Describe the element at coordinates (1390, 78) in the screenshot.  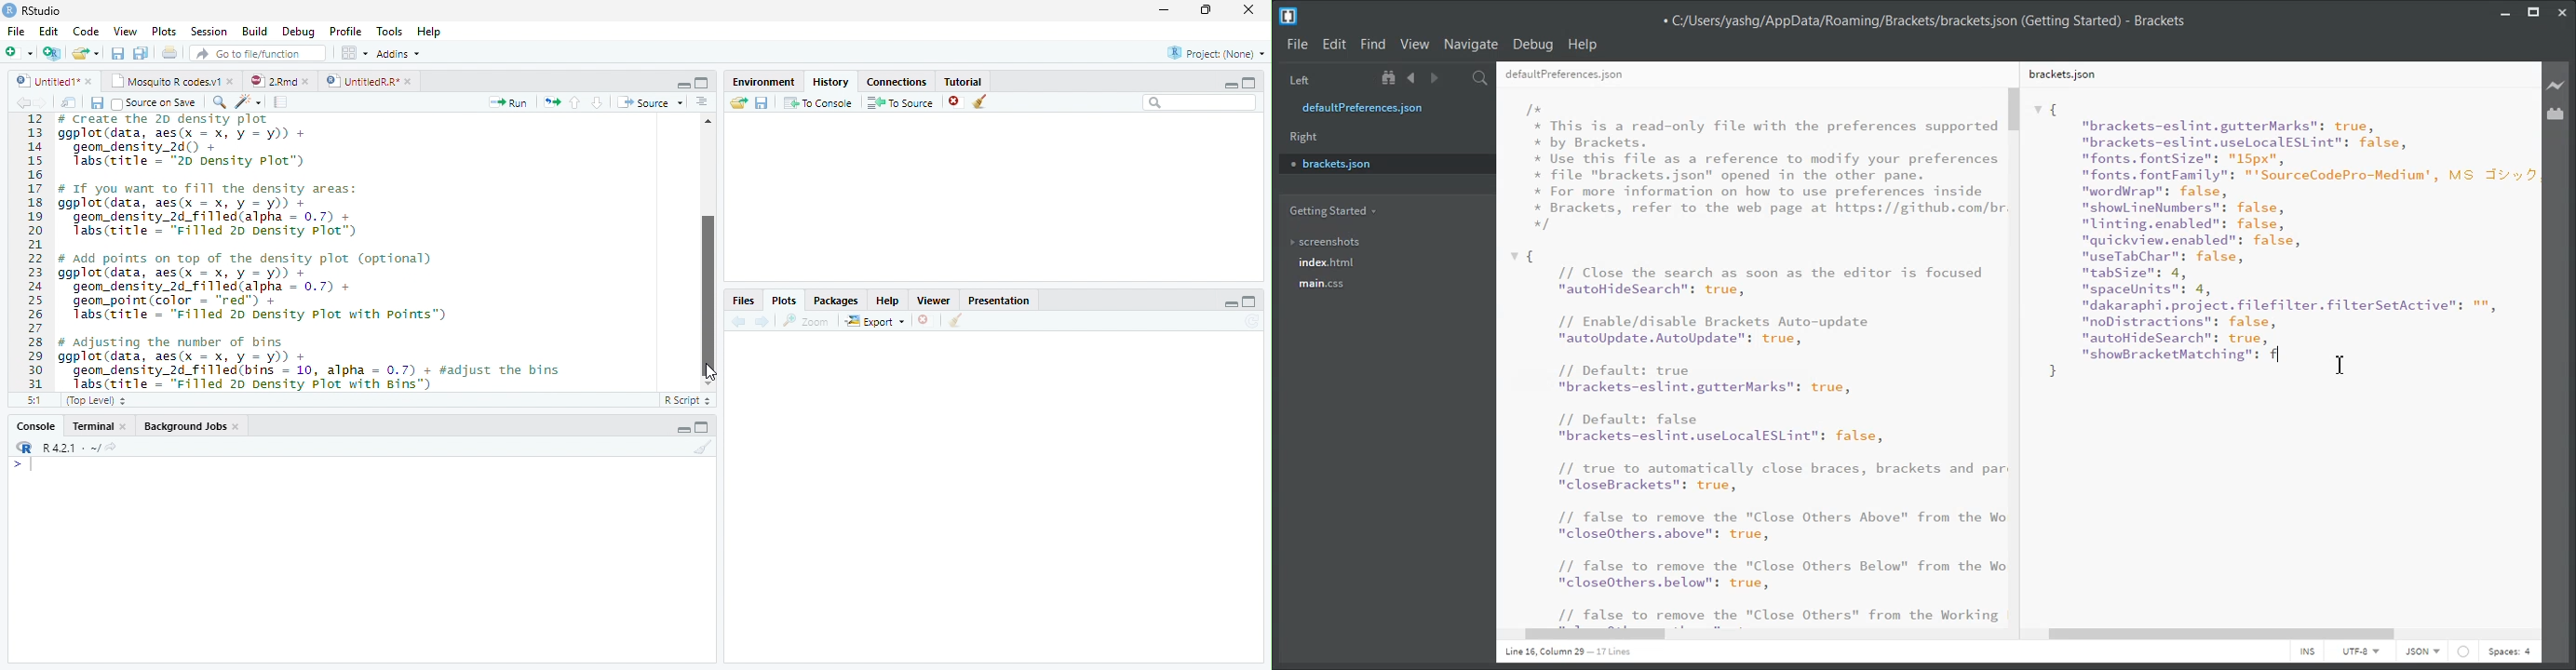
I see `Show in the file tree` at that location.